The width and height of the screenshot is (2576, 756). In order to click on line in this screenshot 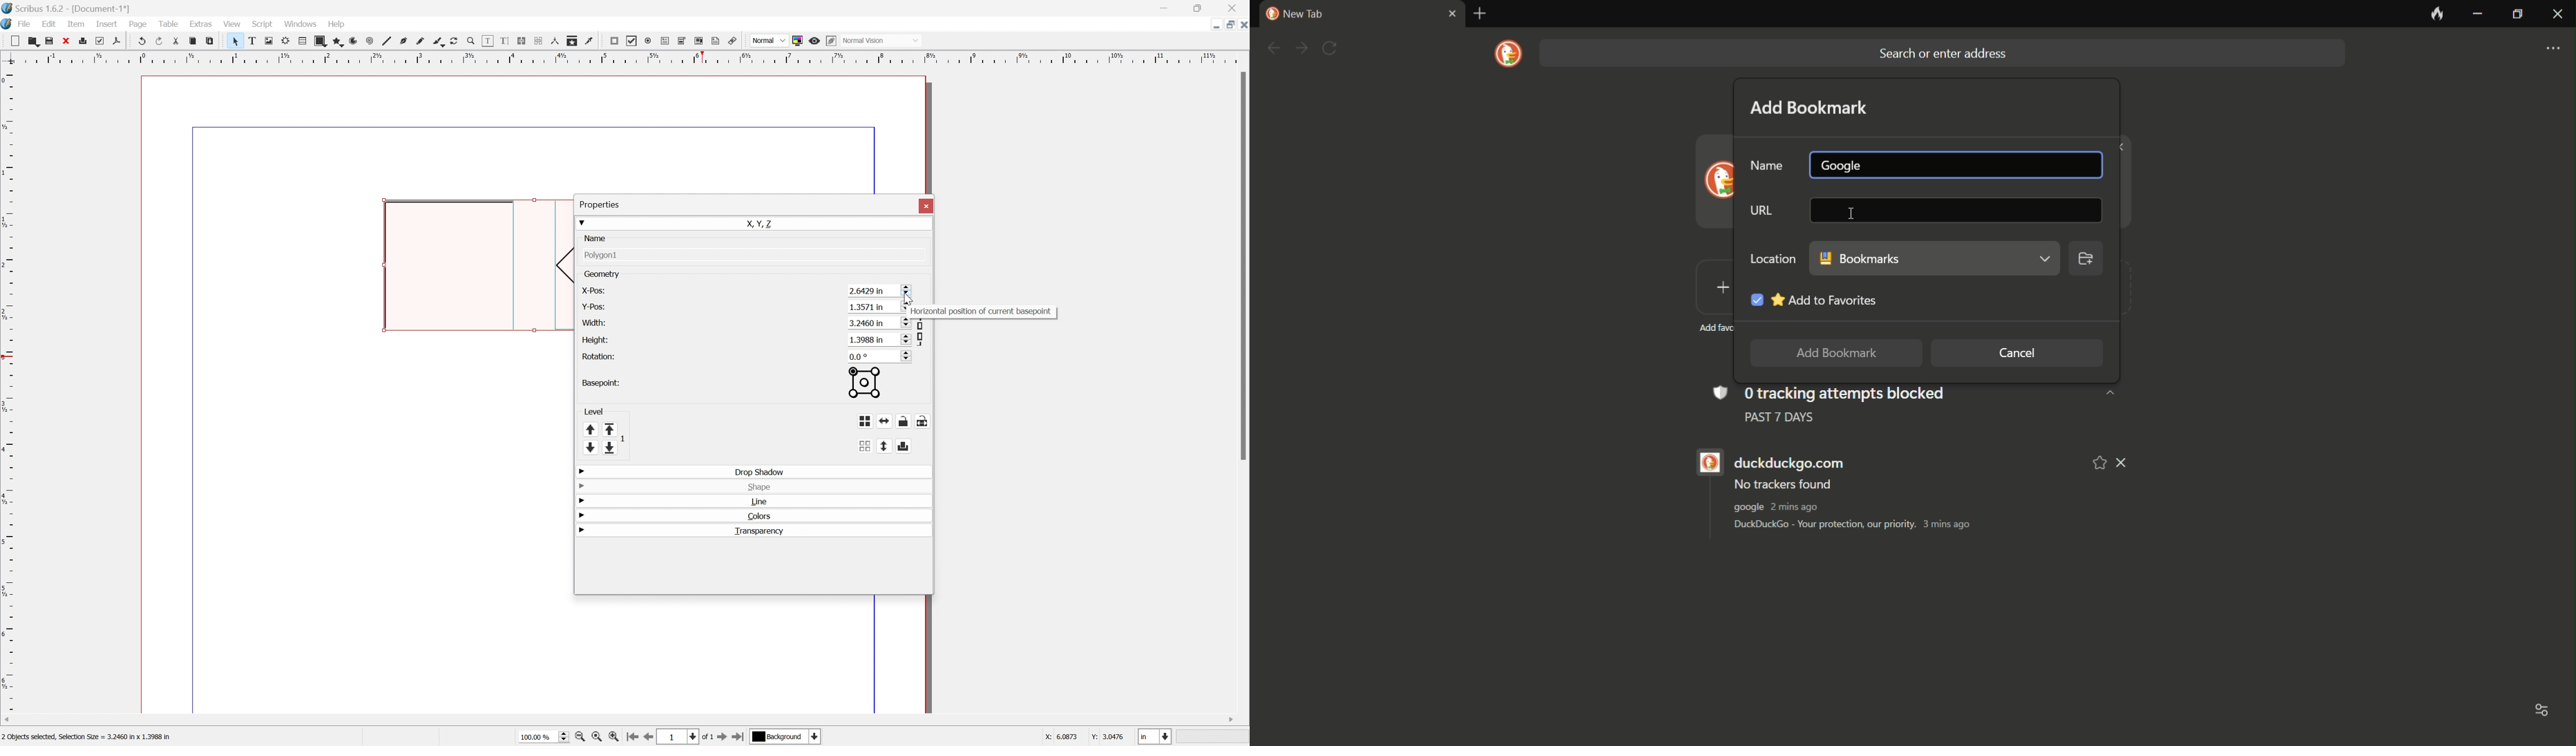, I will do `click(385, 40)`.